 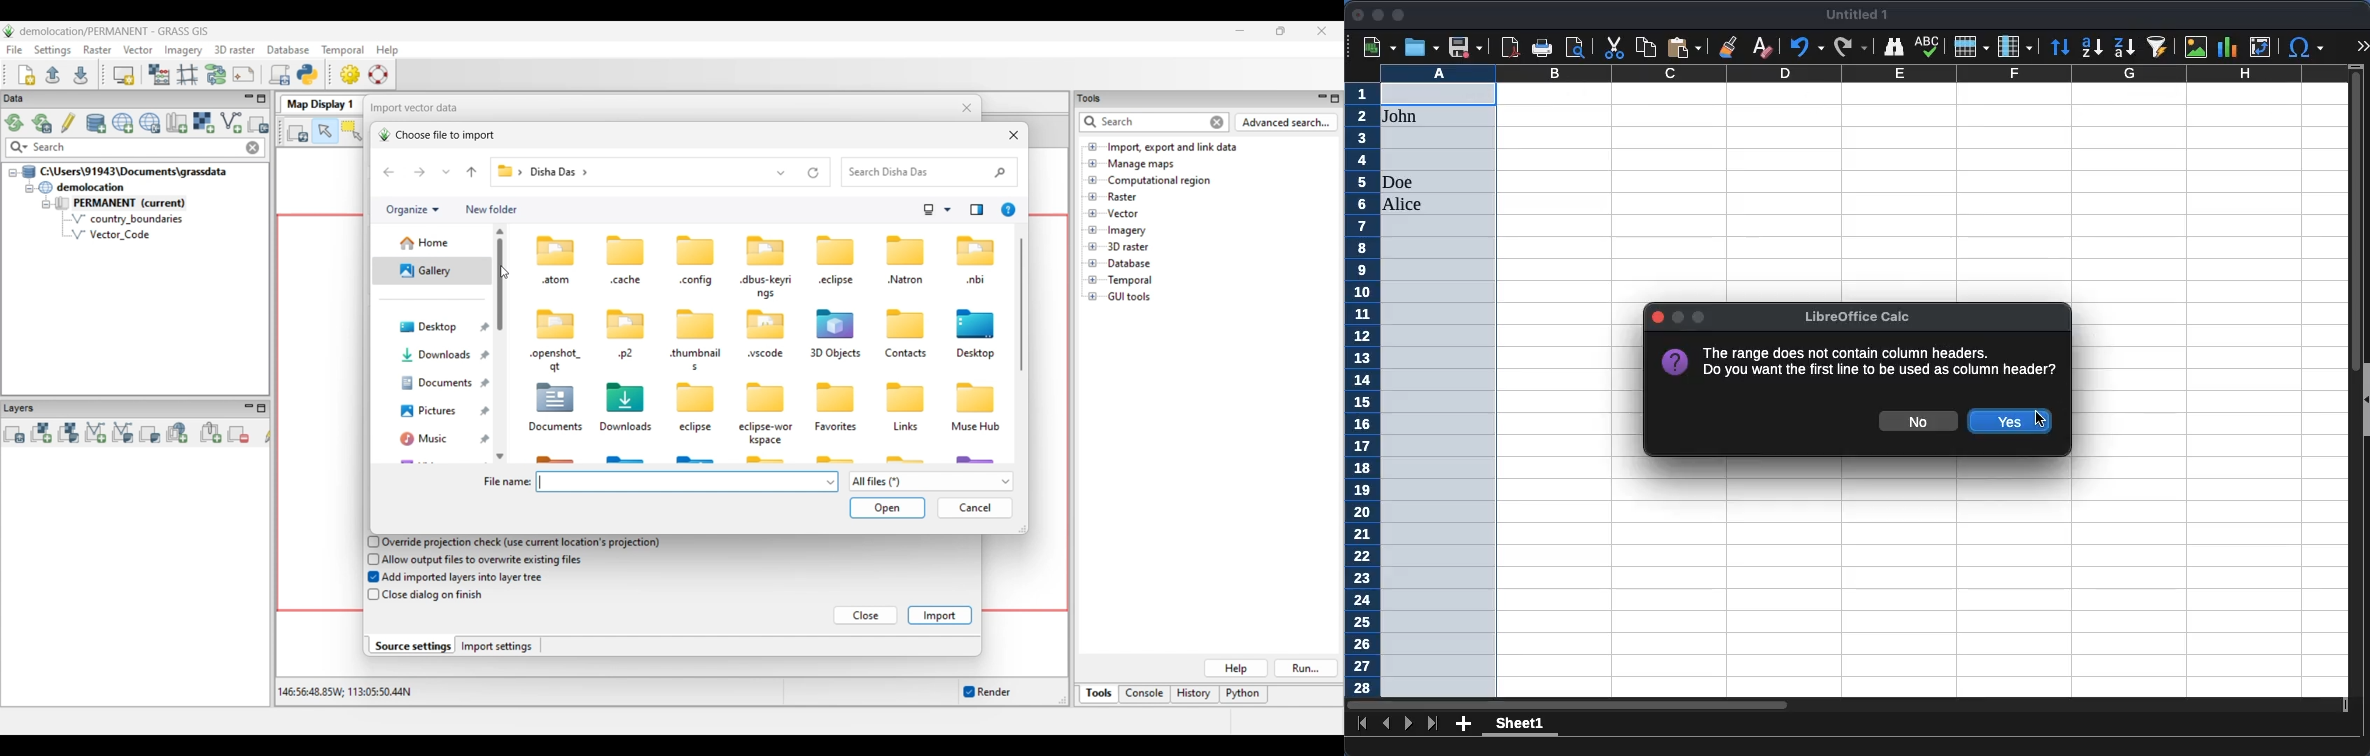 What do you see at coordinates (1397, 15) in the screenshot?
I see `maximize` at bounding box center [1397, 15].